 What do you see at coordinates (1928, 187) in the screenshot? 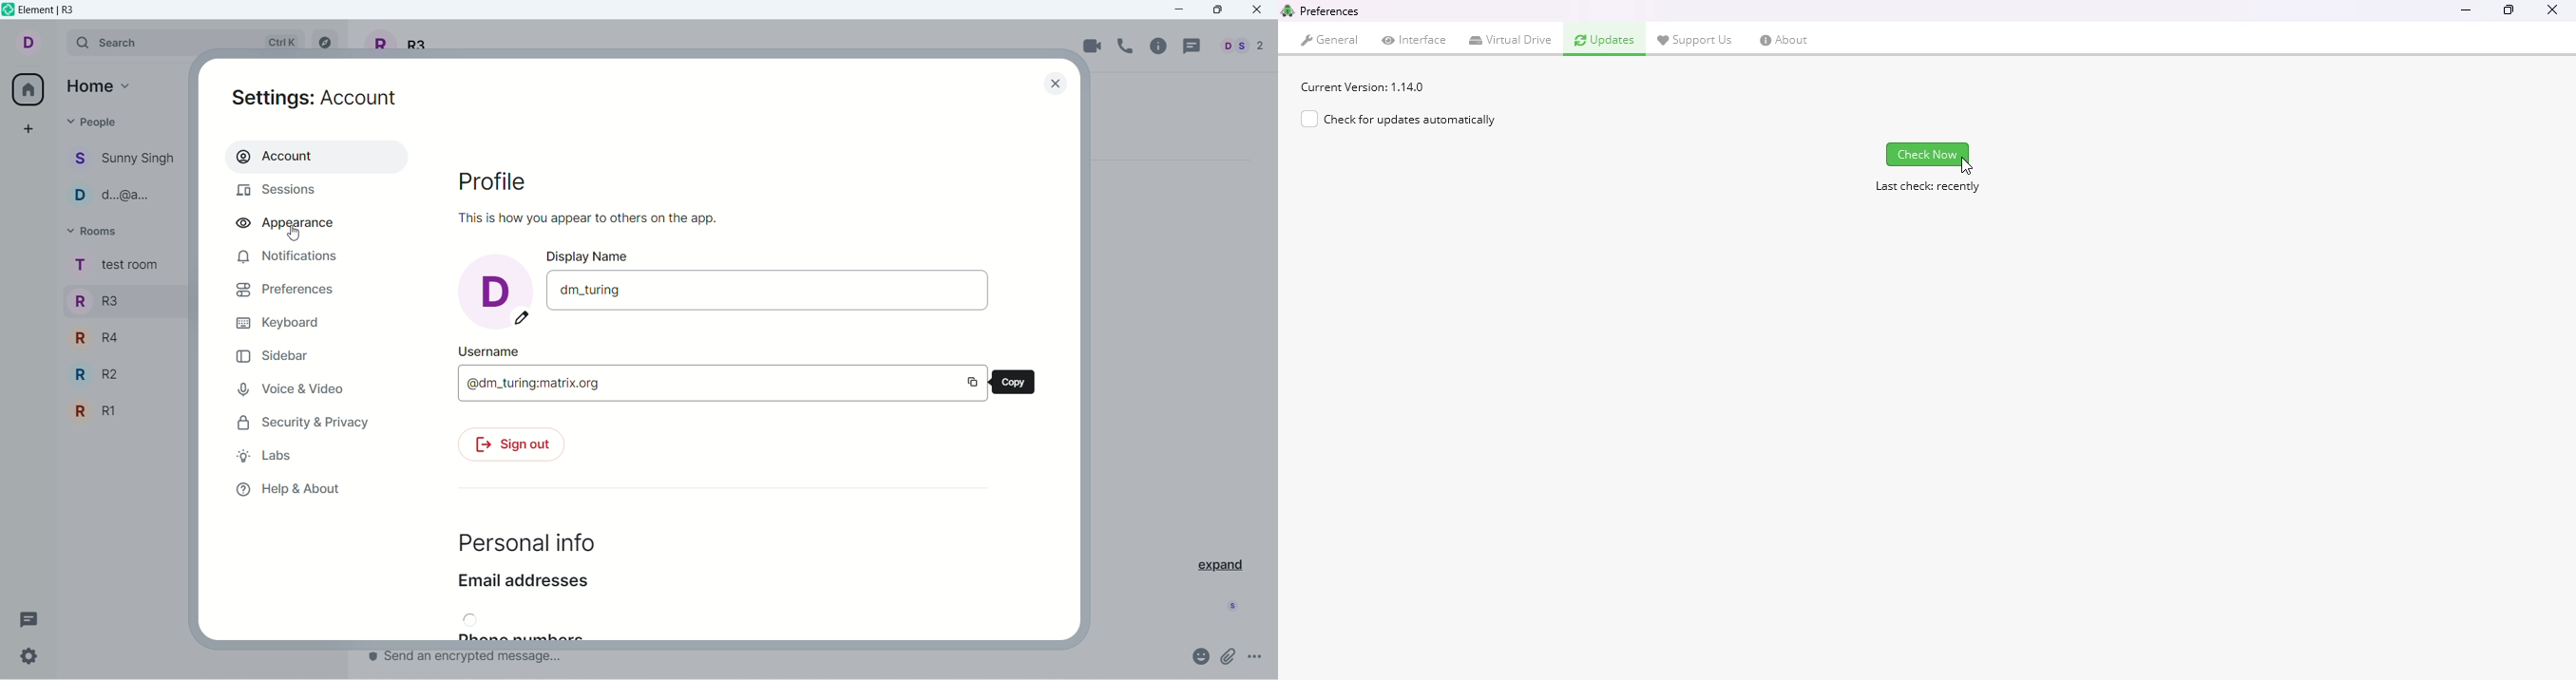
I see `last check: recently` at bounding box center [1928, 187].